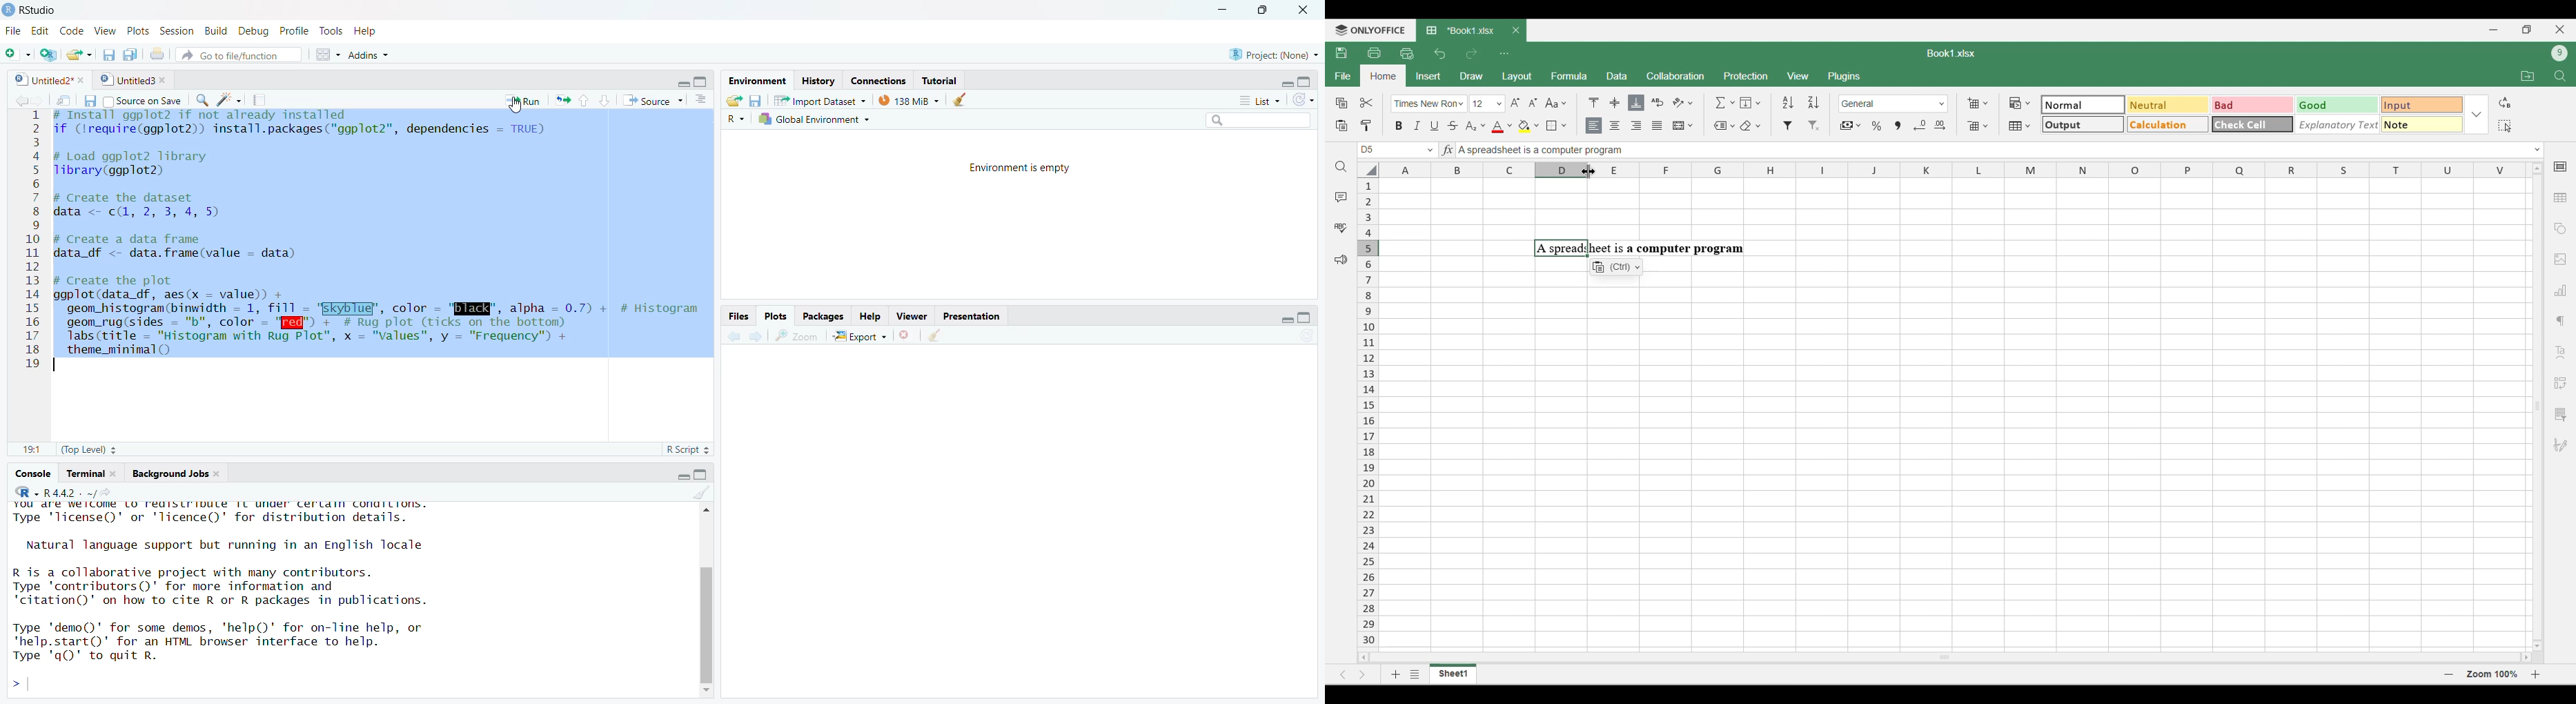  What do you see at coordinates (1615, 102) in the screenshot?
I see `Position alignment options` at bounding box center [1615, 102].